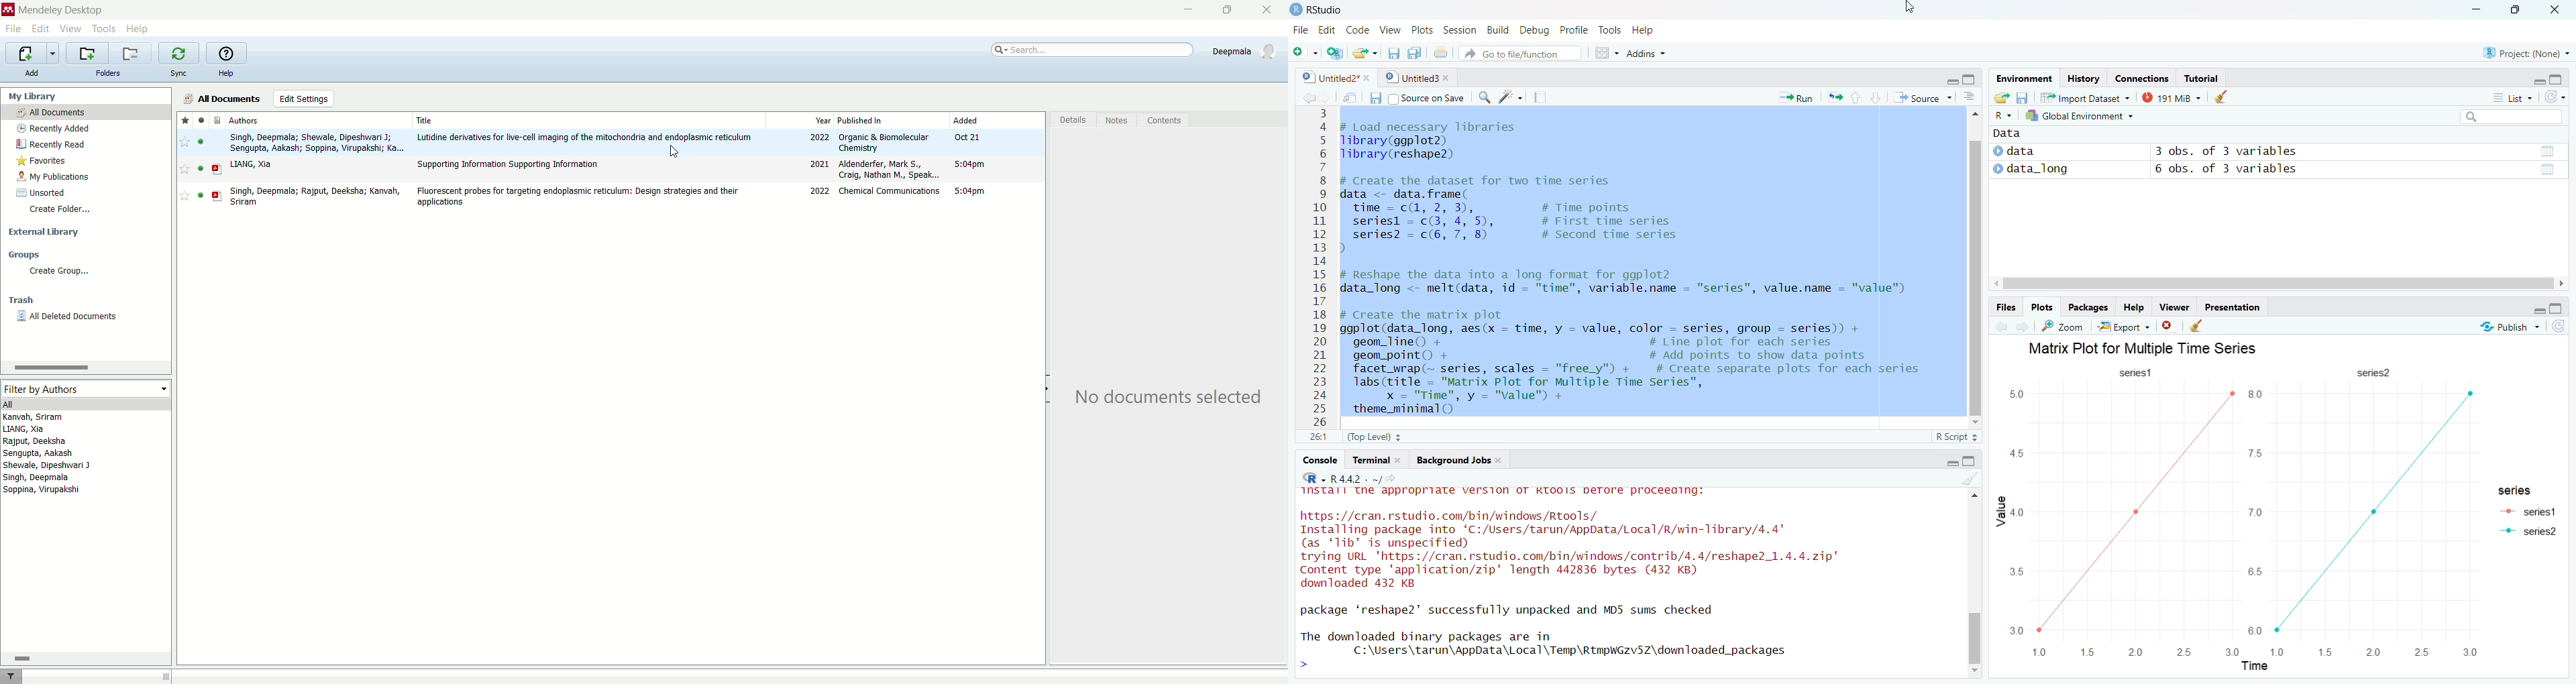 The image size is (2576, 700). Describe the element at coordinates (179, 54) in the screenshot. I see `synchronize the library with mendeley web` at that location.